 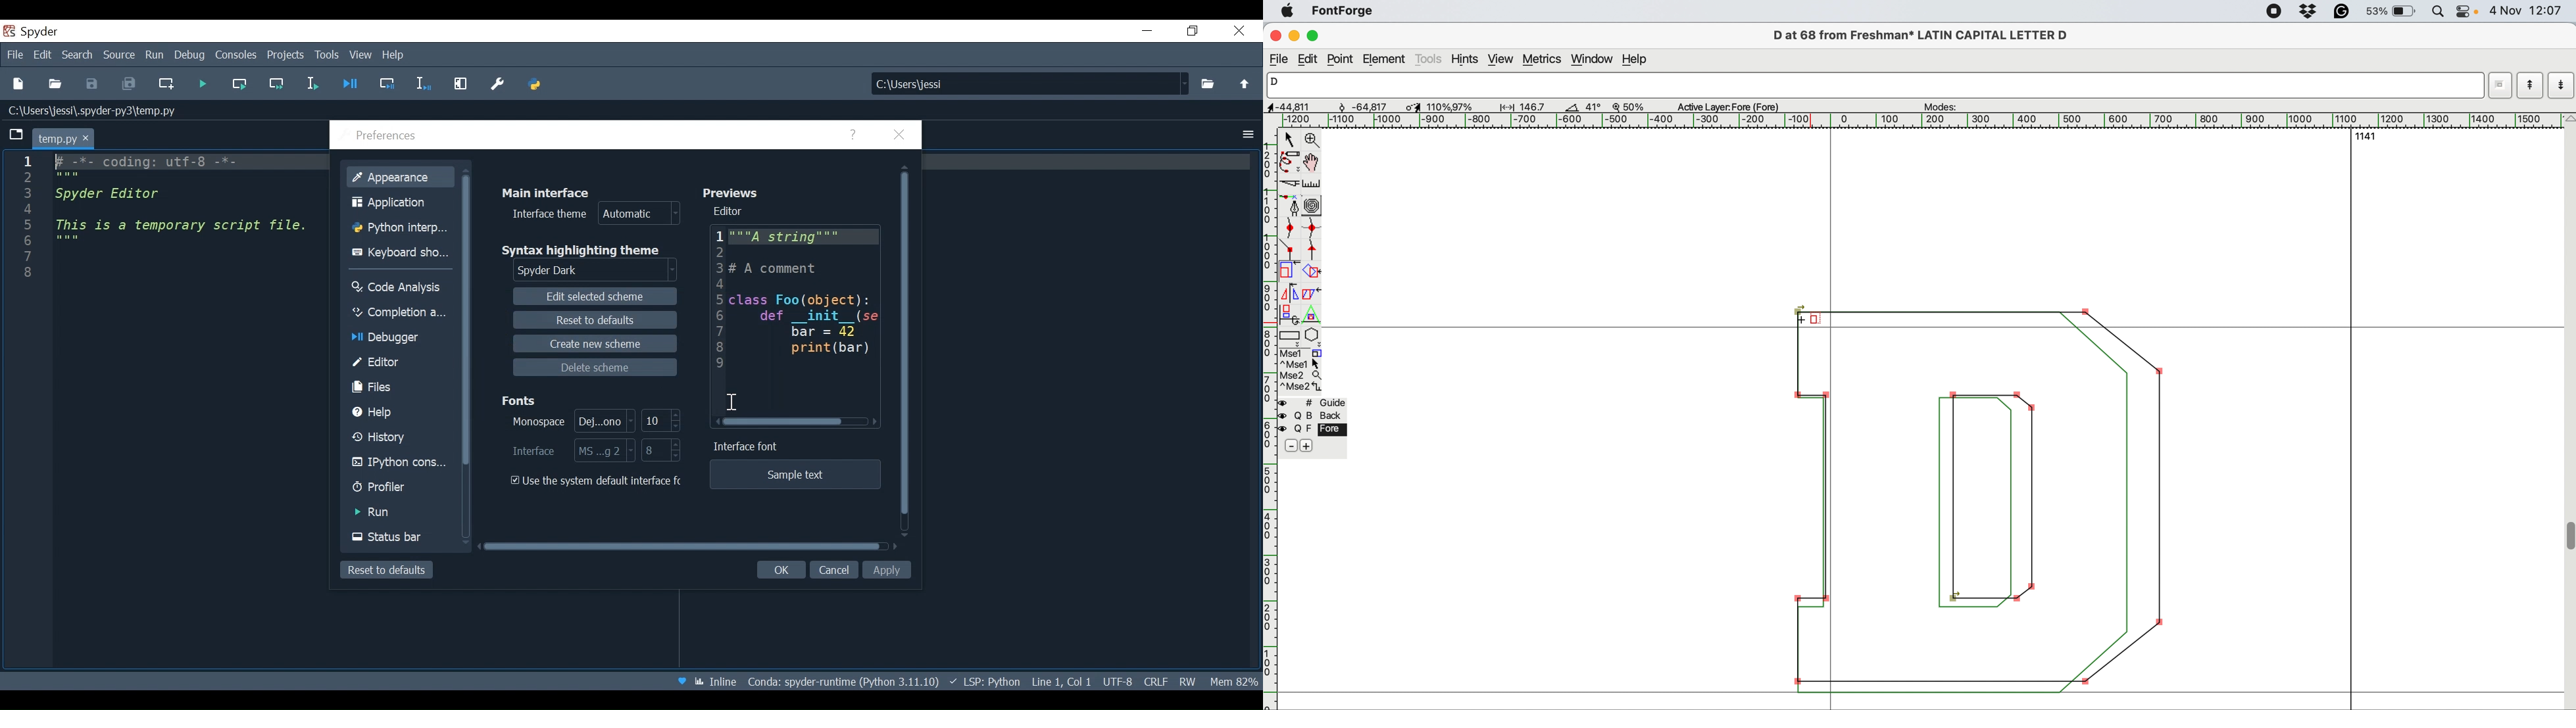 I want to click on Edit, so click(x=44, y=55).